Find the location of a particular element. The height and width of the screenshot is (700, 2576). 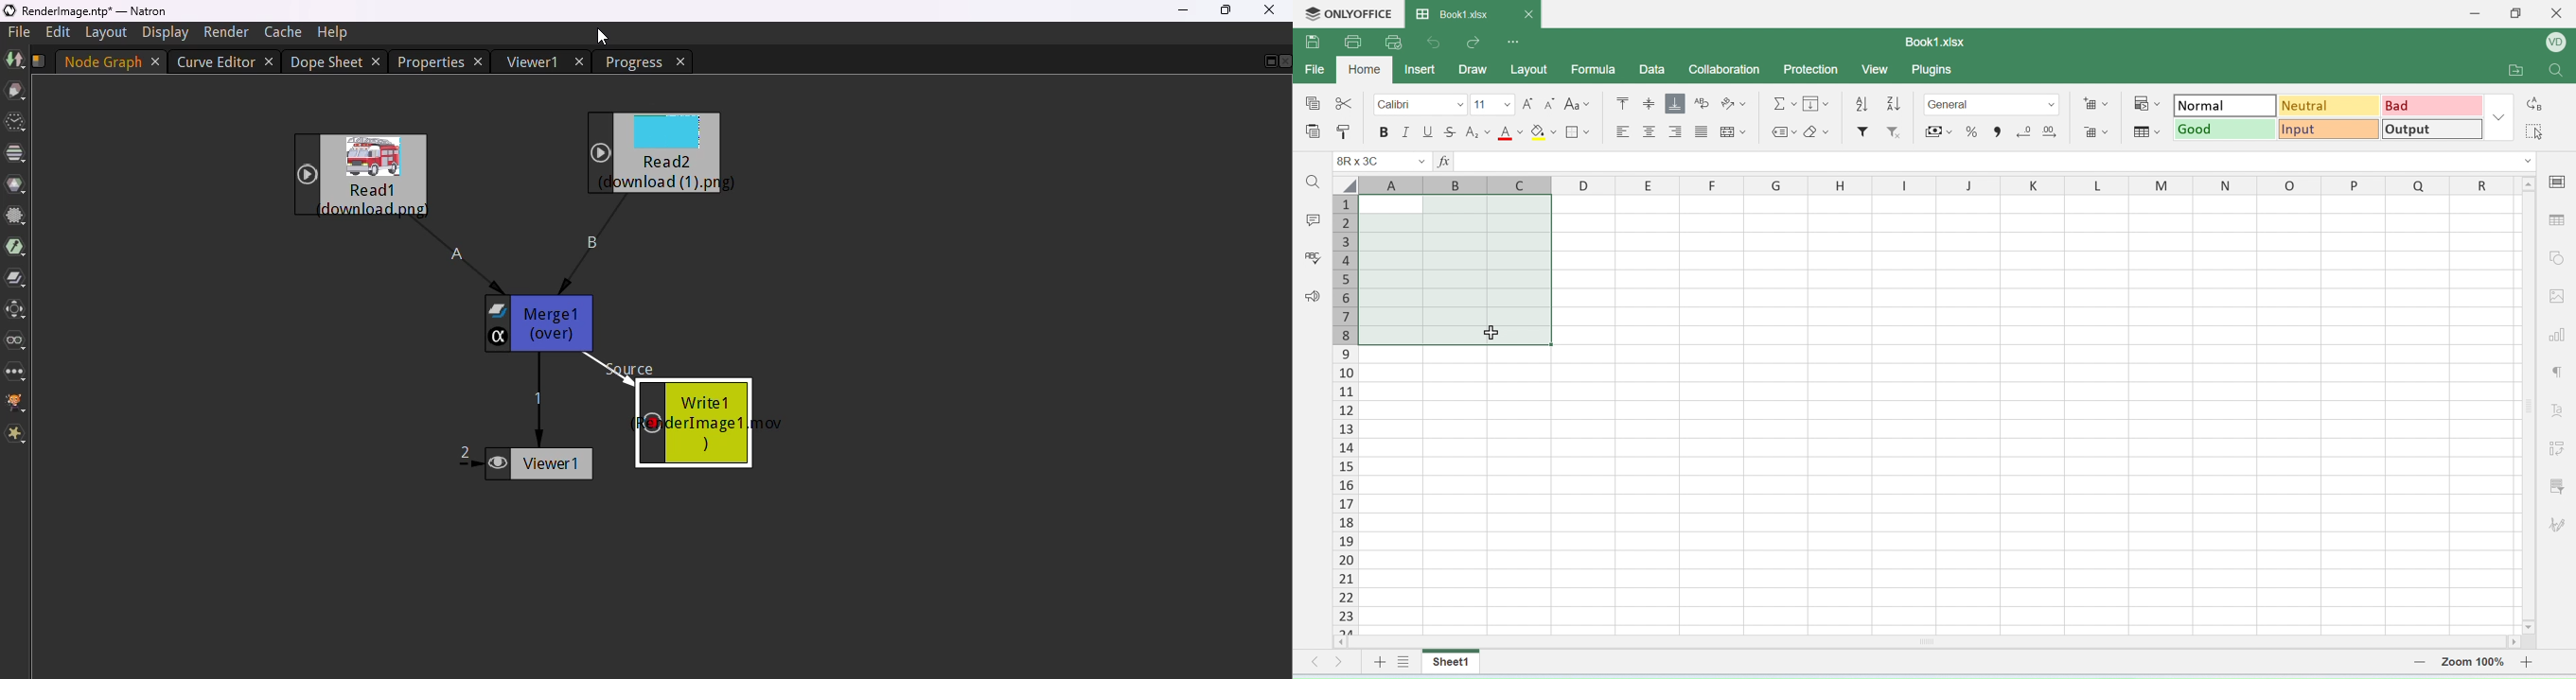

good is located at coordinates (2224, 129).